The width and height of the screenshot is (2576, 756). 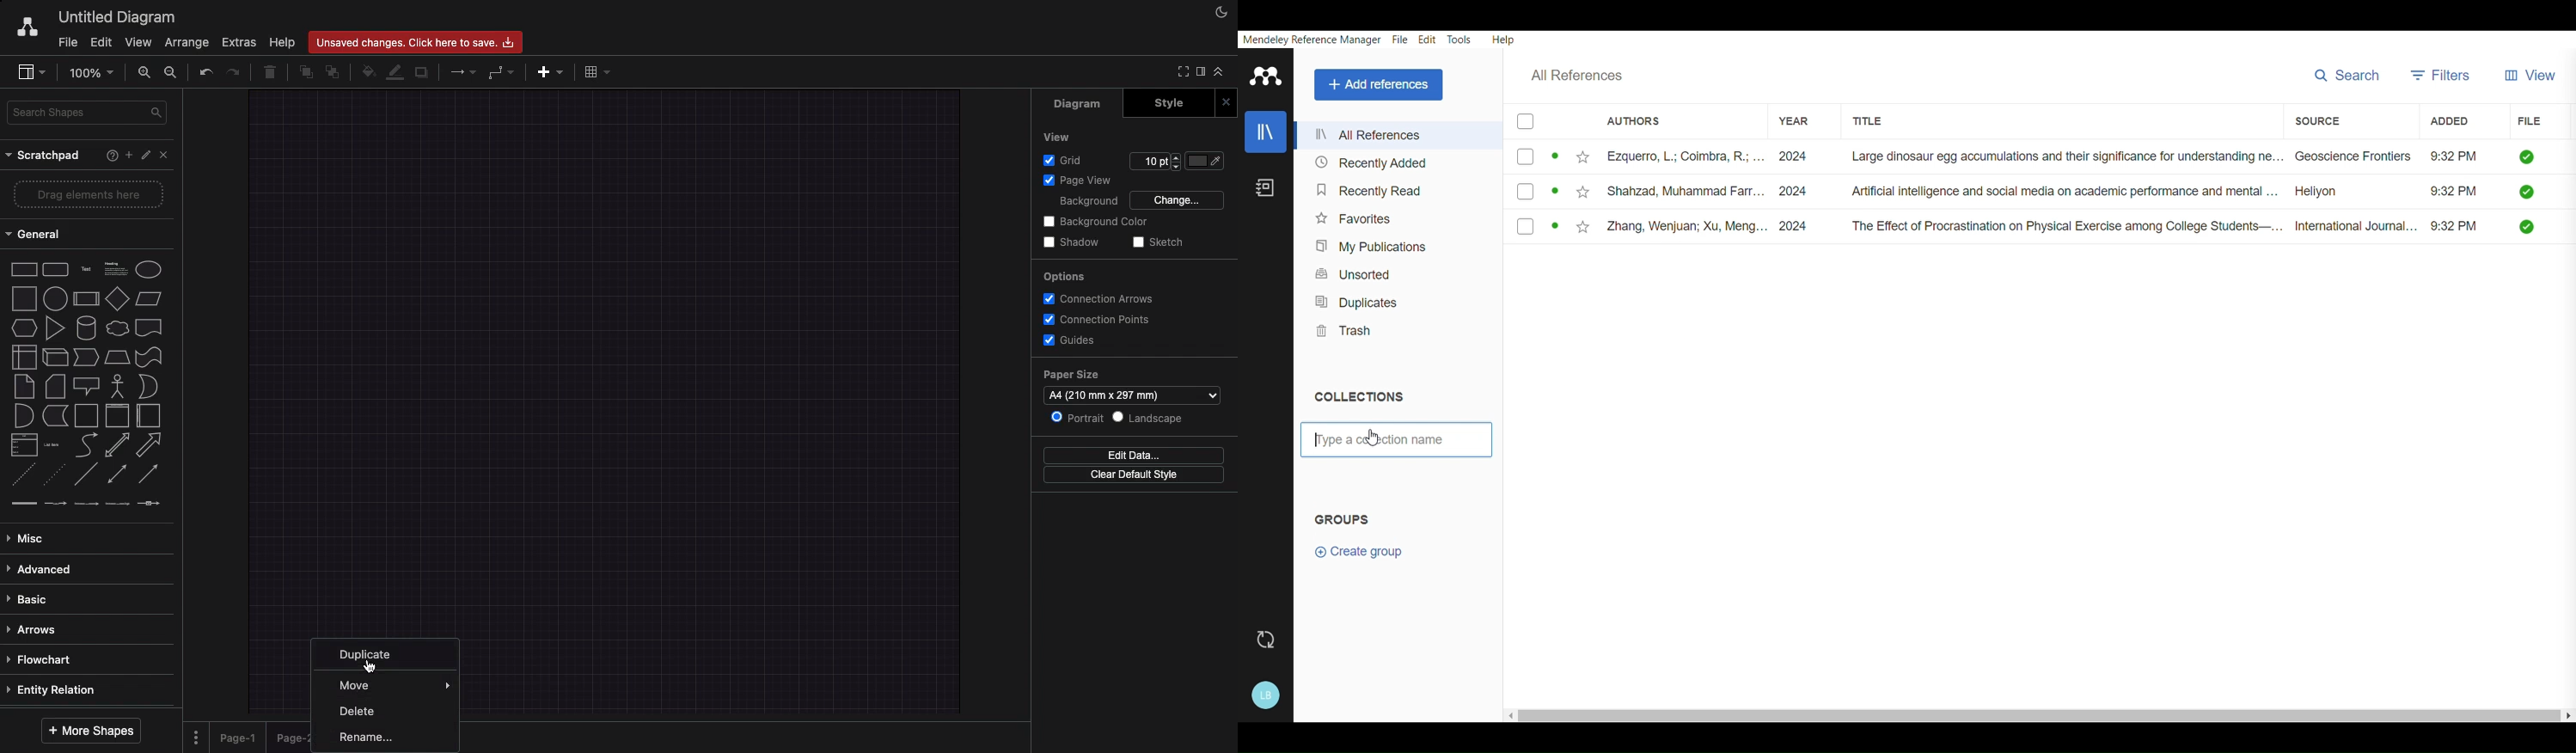 I want to click on 100%, so click(x=92, y=75).